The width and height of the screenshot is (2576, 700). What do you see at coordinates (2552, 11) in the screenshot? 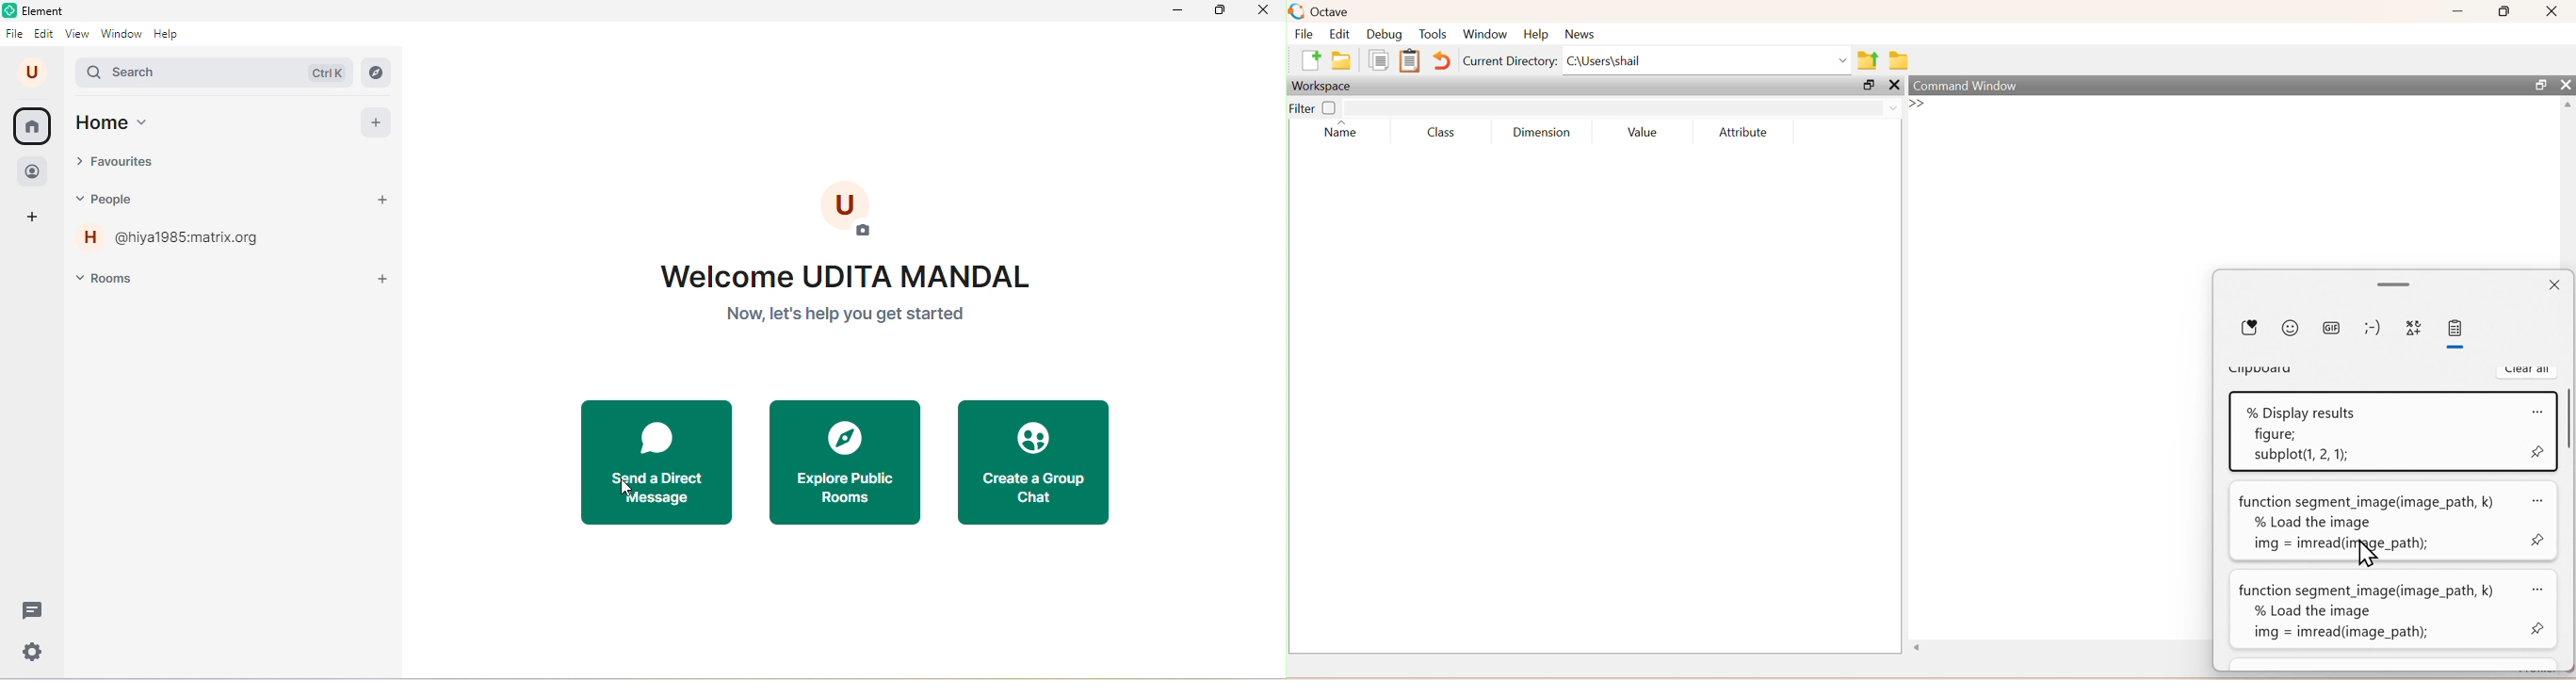
I see `Close` at bounding box center [2552, 11].